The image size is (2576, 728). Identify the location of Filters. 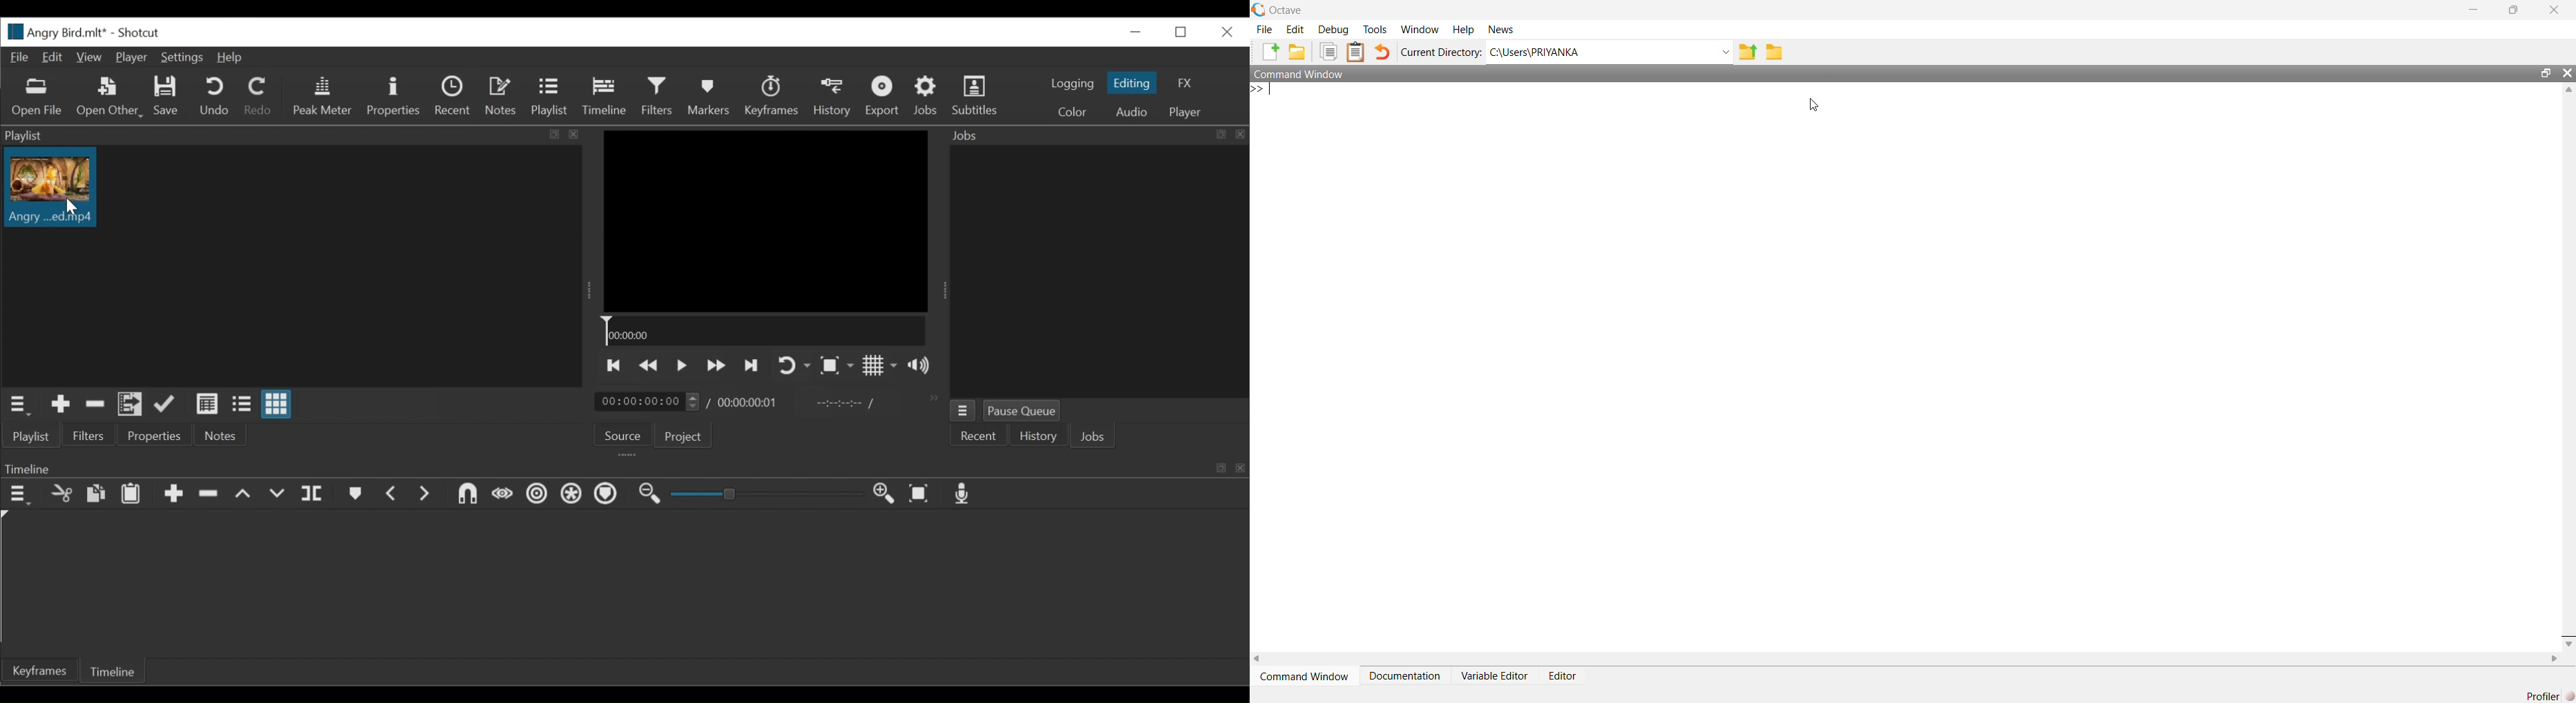
(89, 435).